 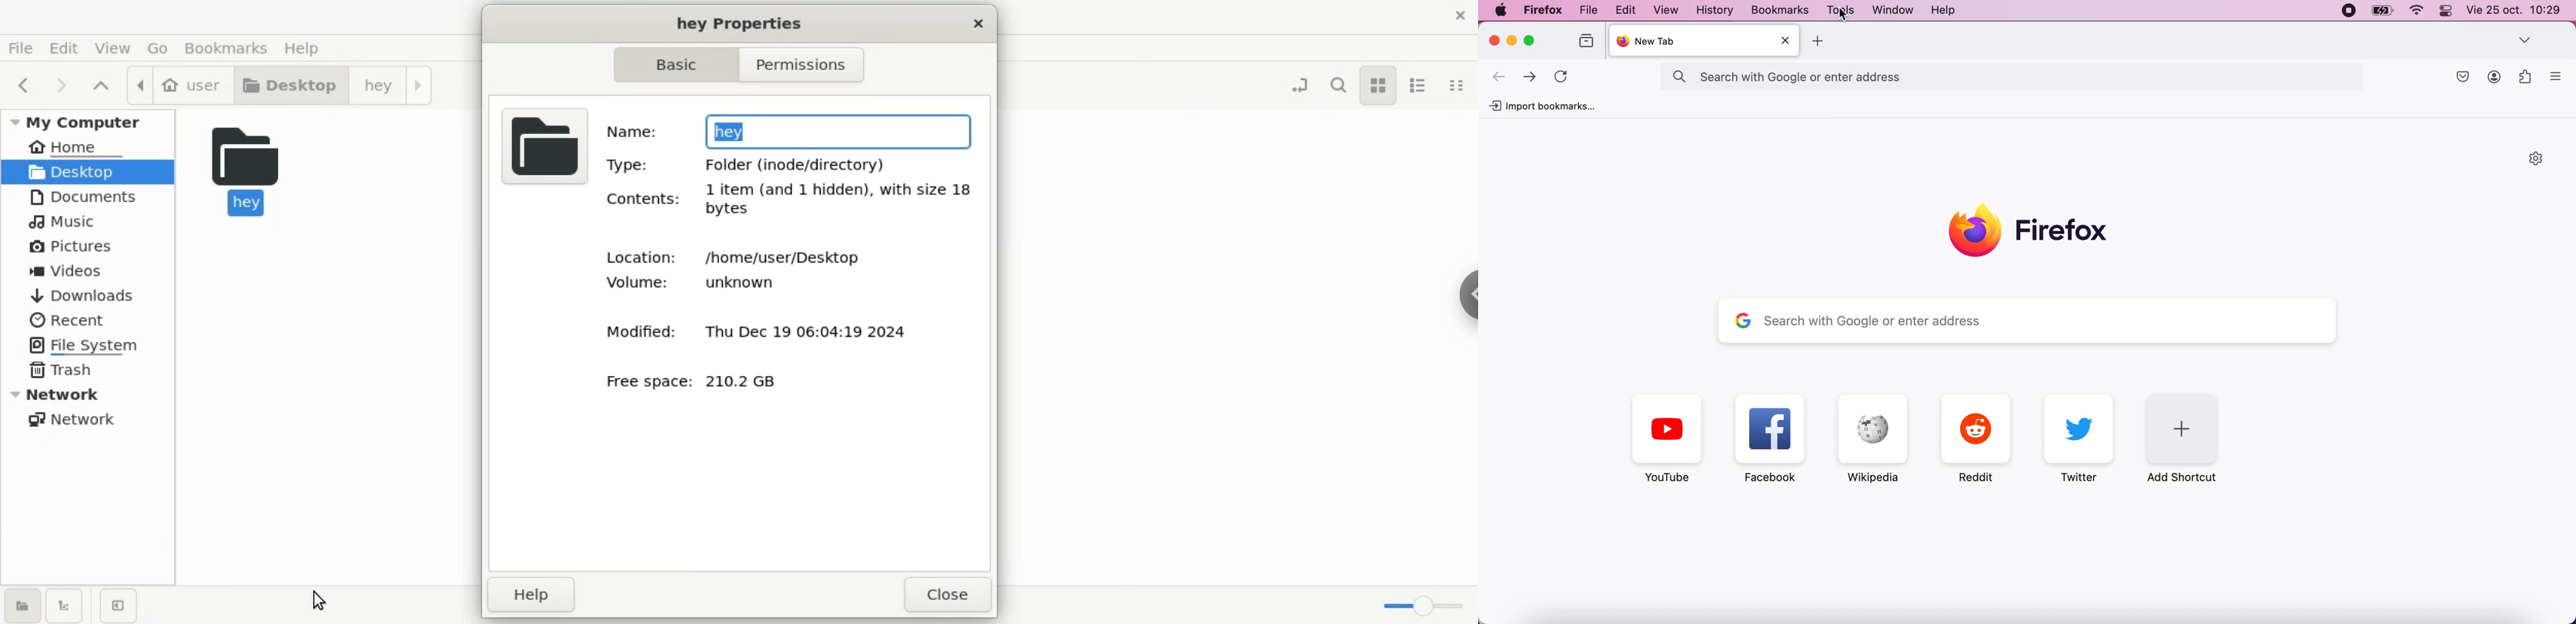 What do you see at coordinates (752, 283) in the screenshot?
I see `unknown` at bounding box center [752, 283].